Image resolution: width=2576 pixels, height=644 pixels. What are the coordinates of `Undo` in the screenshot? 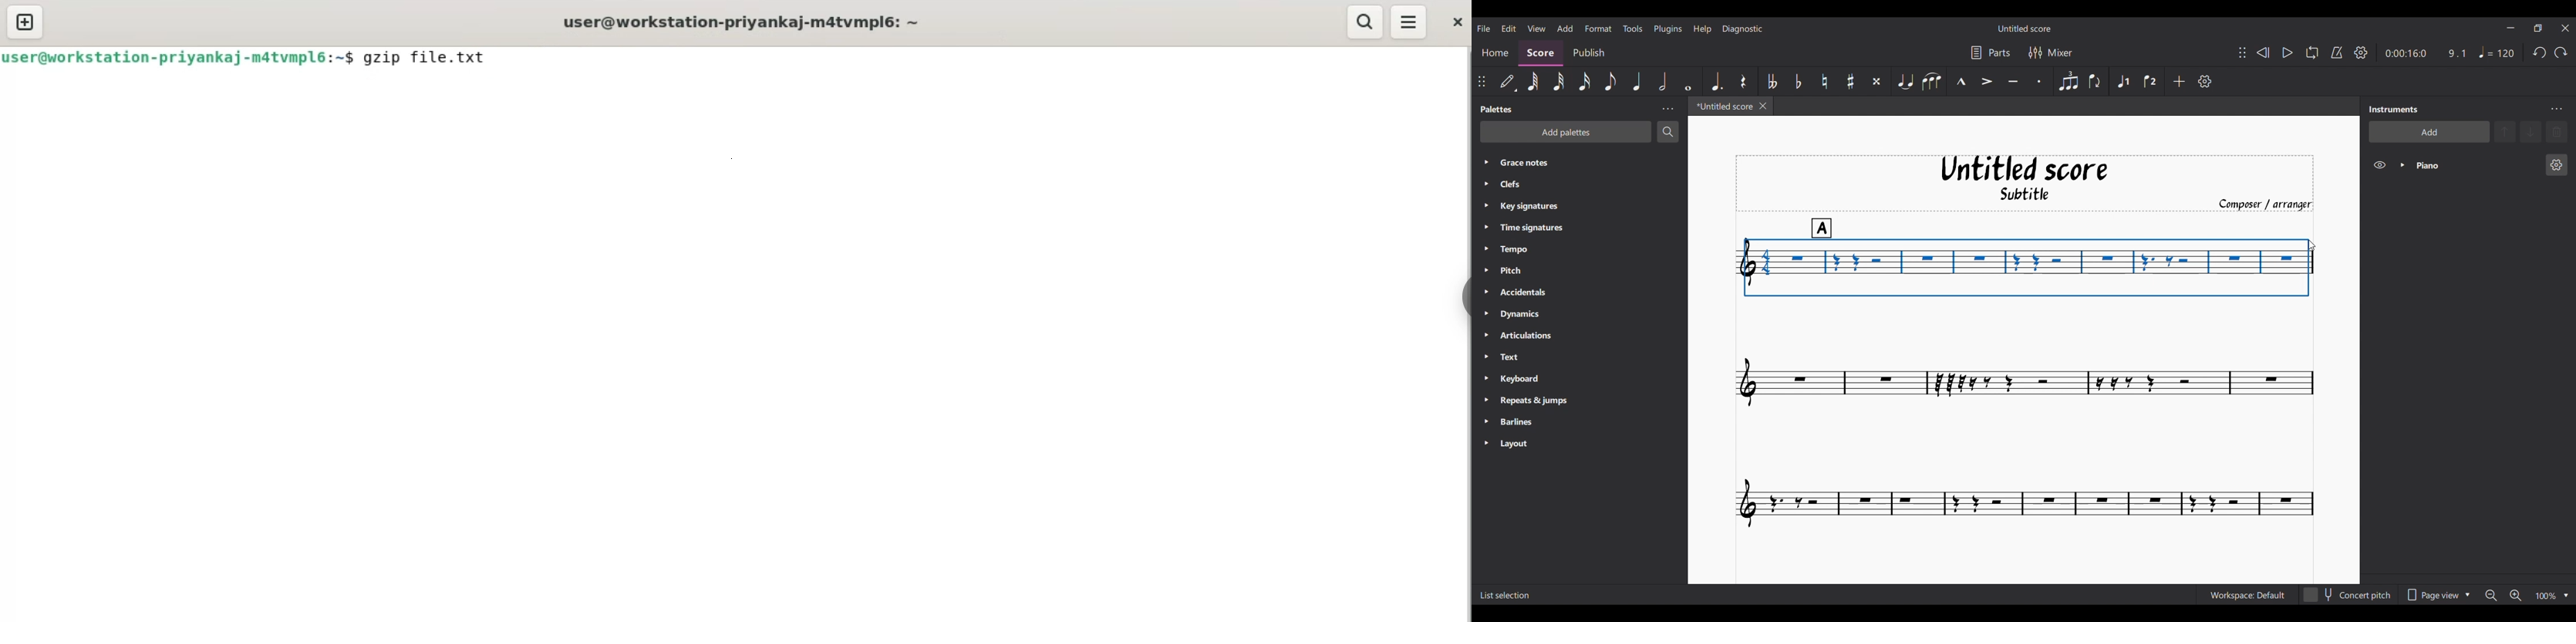 It's located at (2540, 52).